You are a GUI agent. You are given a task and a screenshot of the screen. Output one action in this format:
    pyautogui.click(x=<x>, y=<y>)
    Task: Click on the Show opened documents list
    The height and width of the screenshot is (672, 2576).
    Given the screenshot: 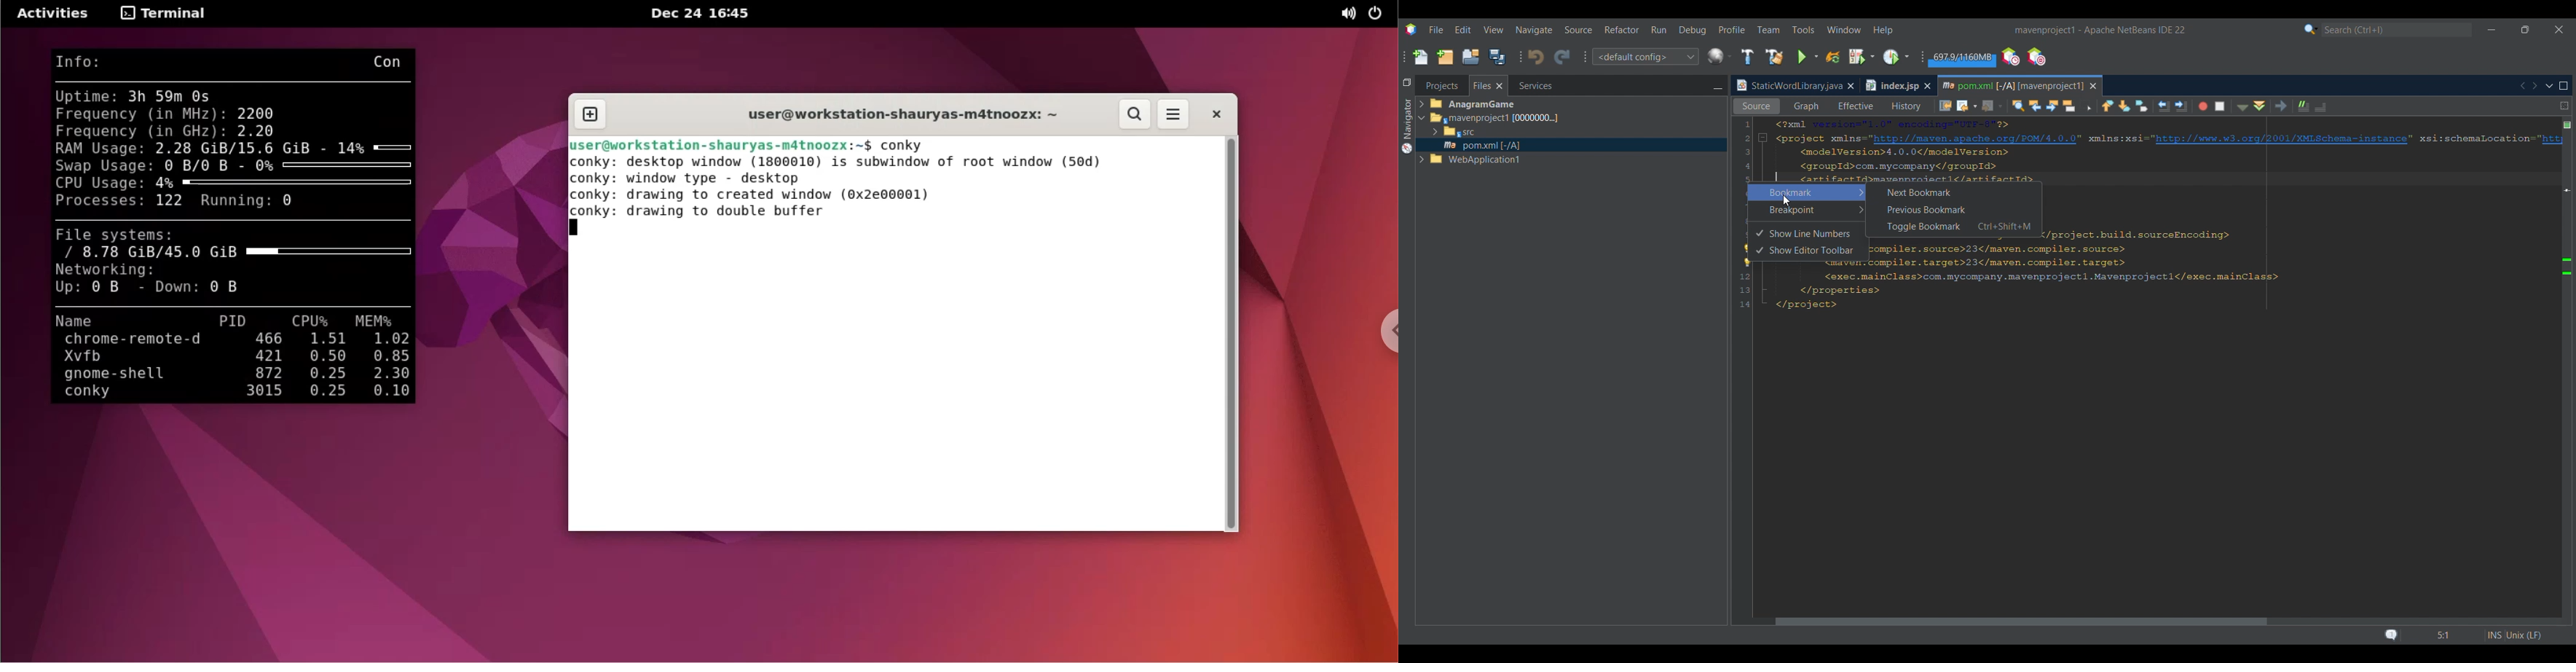 What is the action you would take?
    pyautogui.click(x=2550, y=87)
    